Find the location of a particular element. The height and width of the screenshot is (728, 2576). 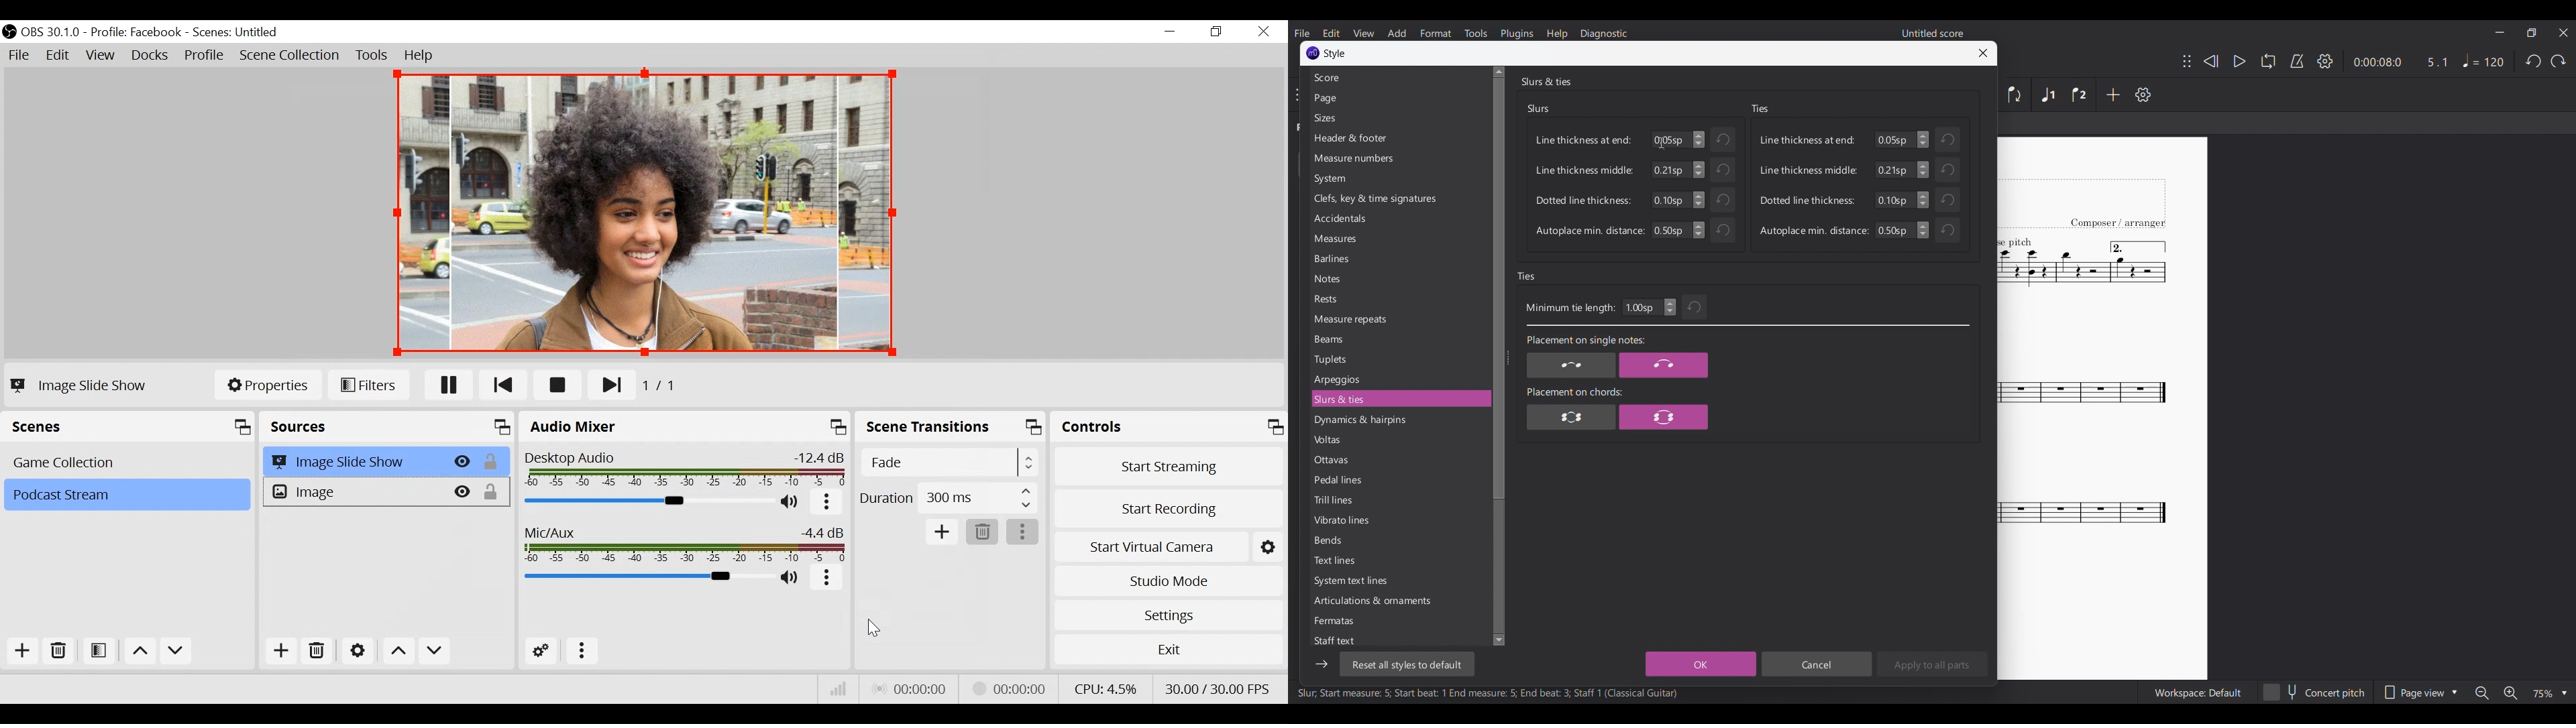

Increase/Decrease Line thickness at end is located at coordinates (1923, 139).